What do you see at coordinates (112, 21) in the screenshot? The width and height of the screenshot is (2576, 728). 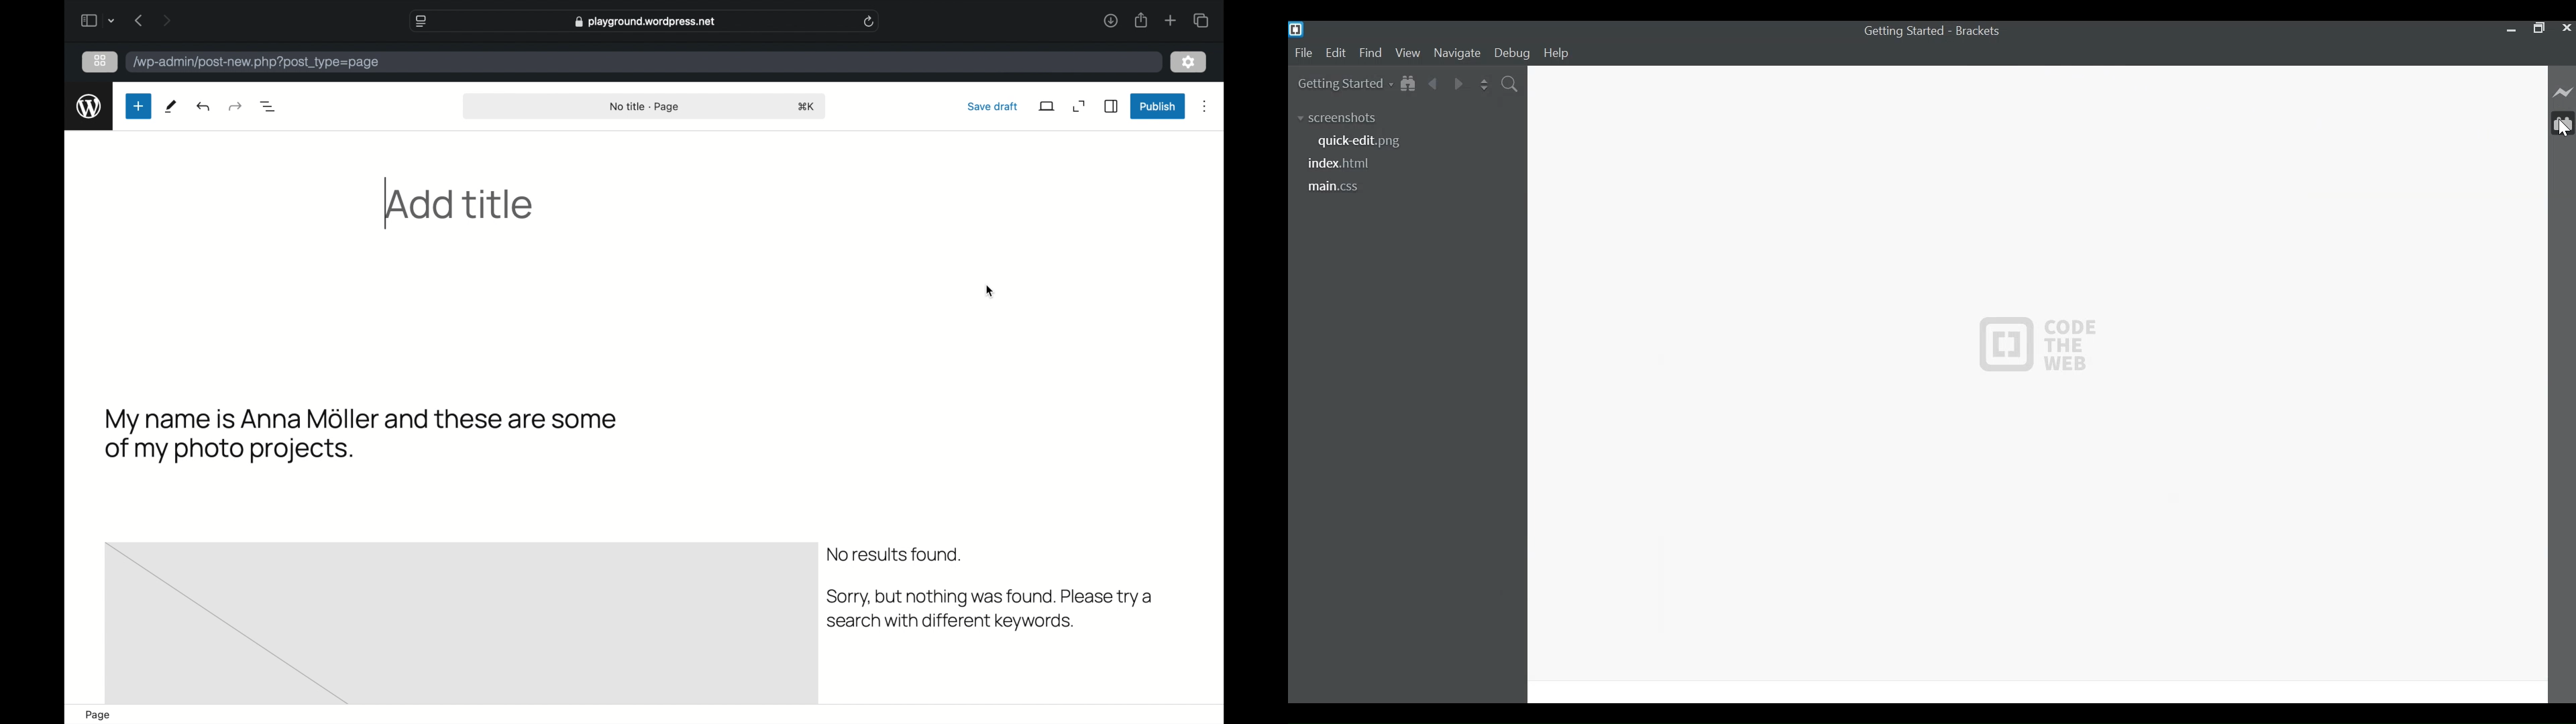 I see `dropdown` at bounding box center [112, 21].